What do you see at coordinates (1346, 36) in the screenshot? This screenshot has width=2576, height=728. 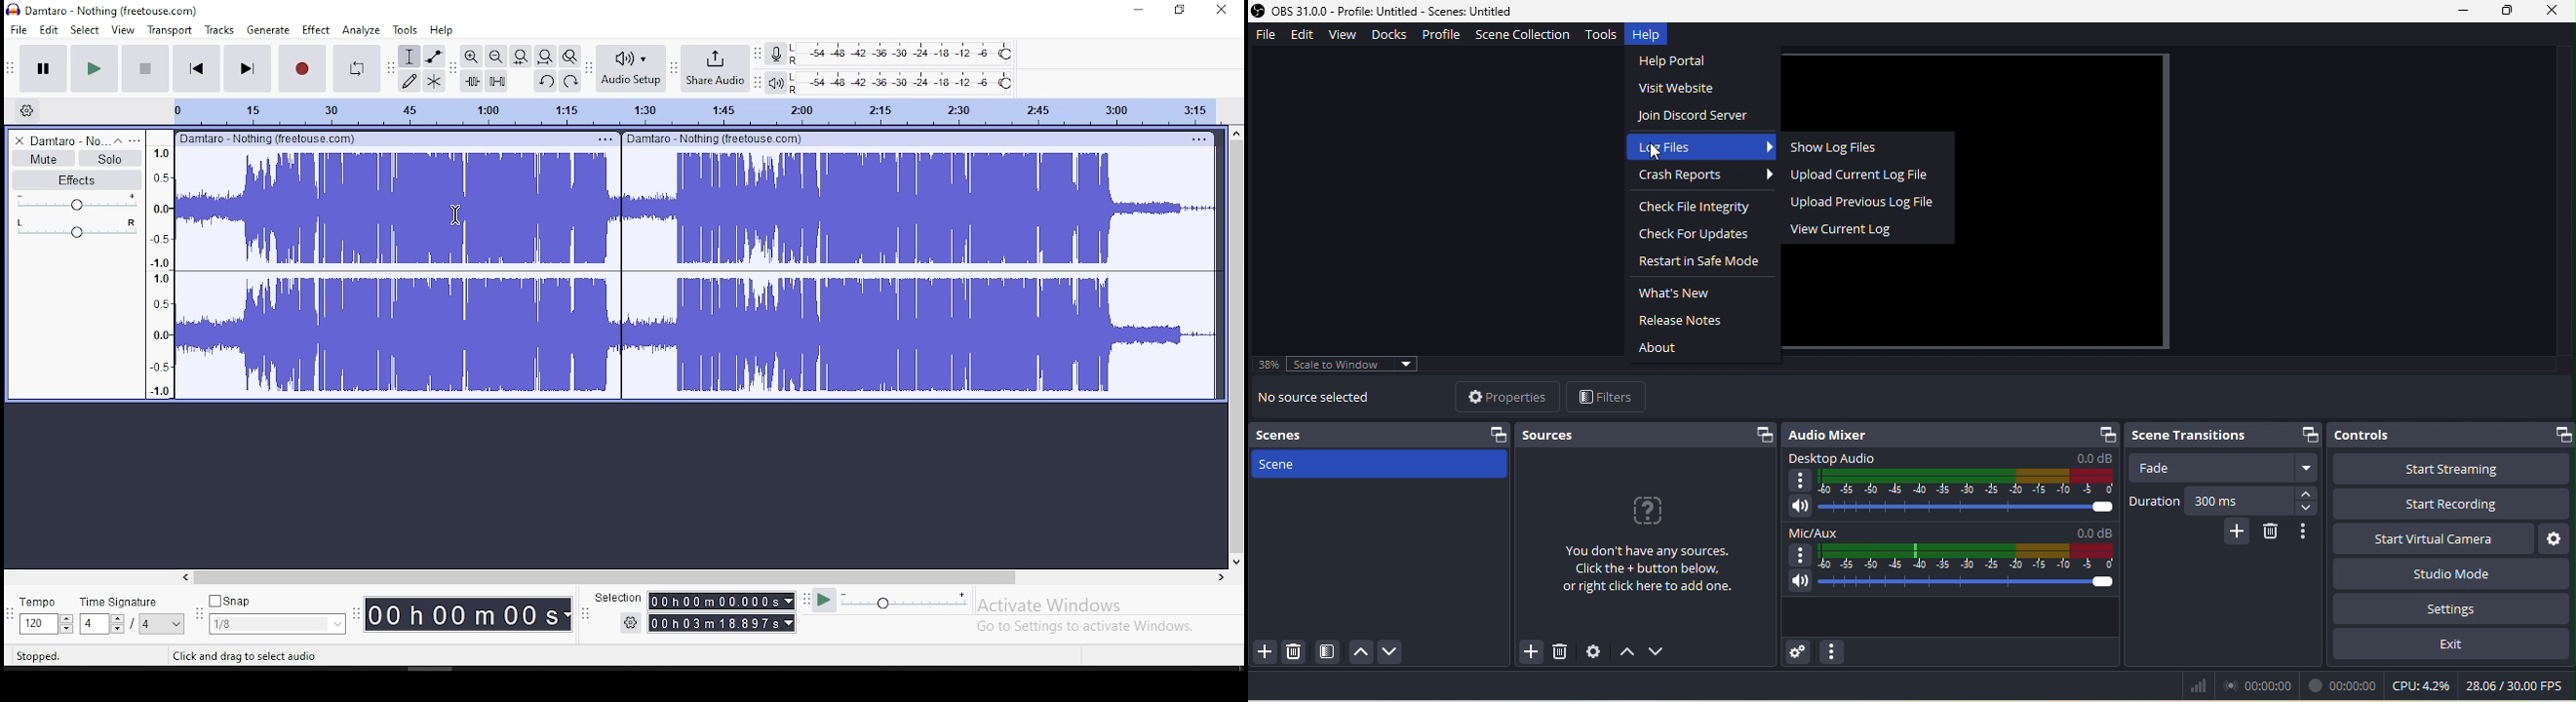 I see `view` at bounding box center [1346, 36].